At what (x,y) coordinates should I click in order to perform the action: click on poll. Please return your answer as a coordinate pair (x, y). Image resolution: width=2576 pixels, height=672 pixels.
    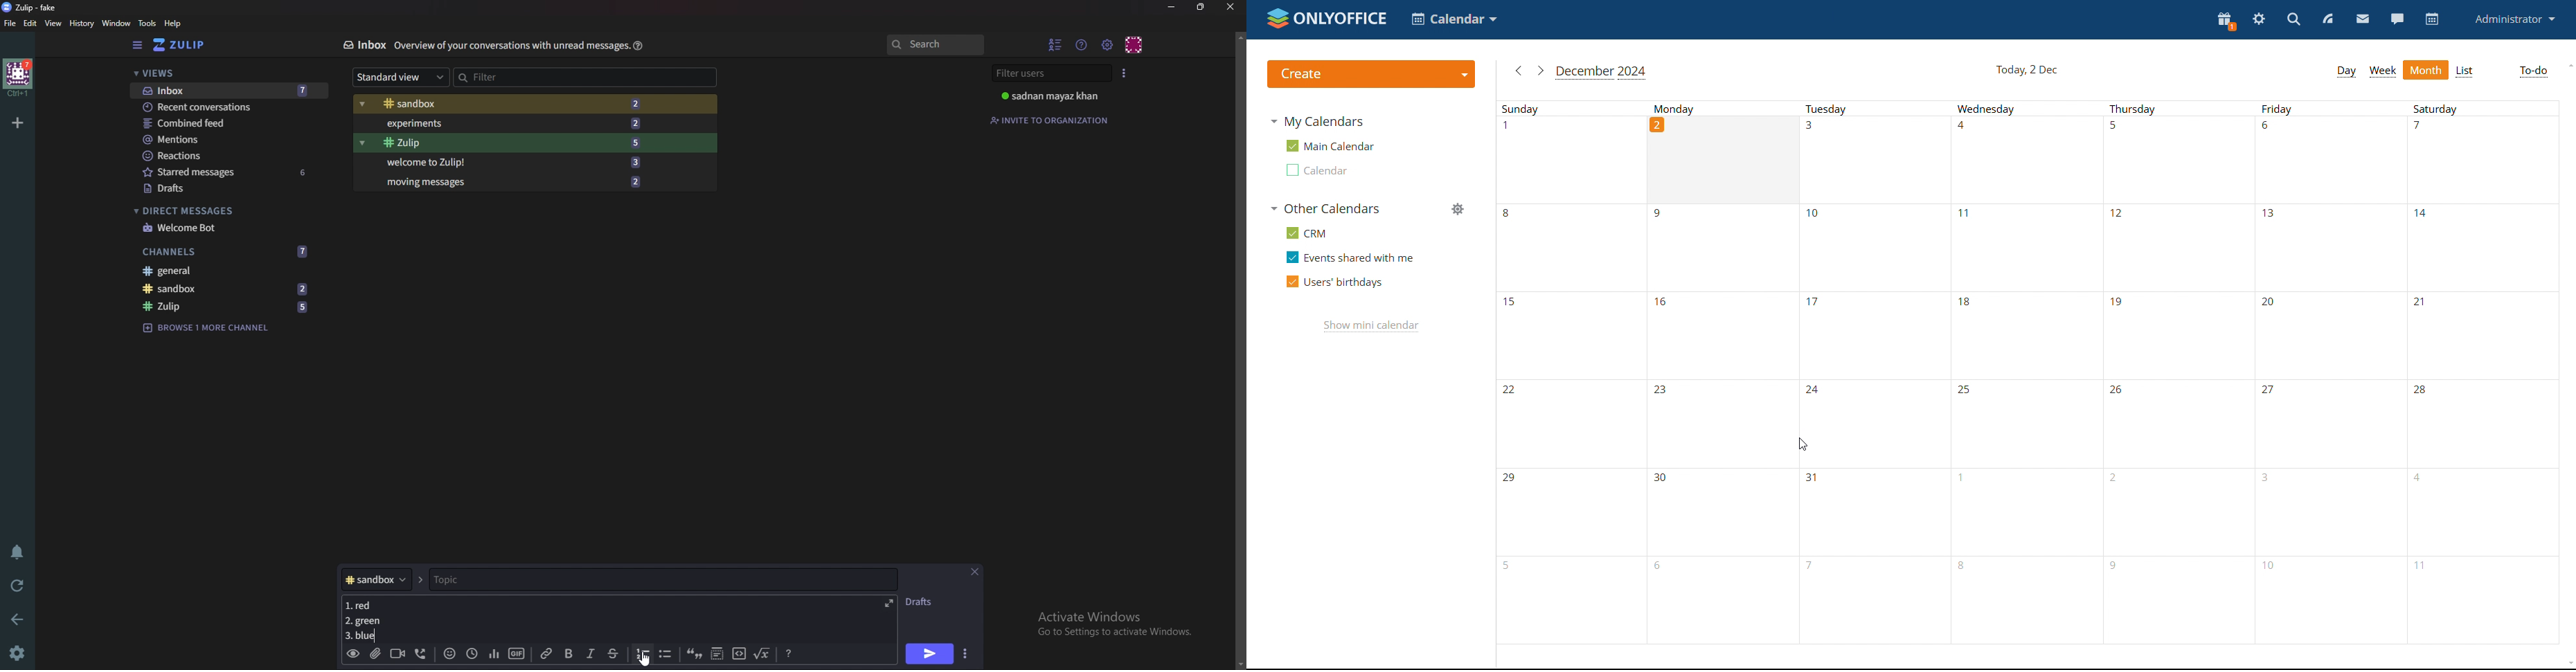
    Looking at the image, I should click on (492, 653).